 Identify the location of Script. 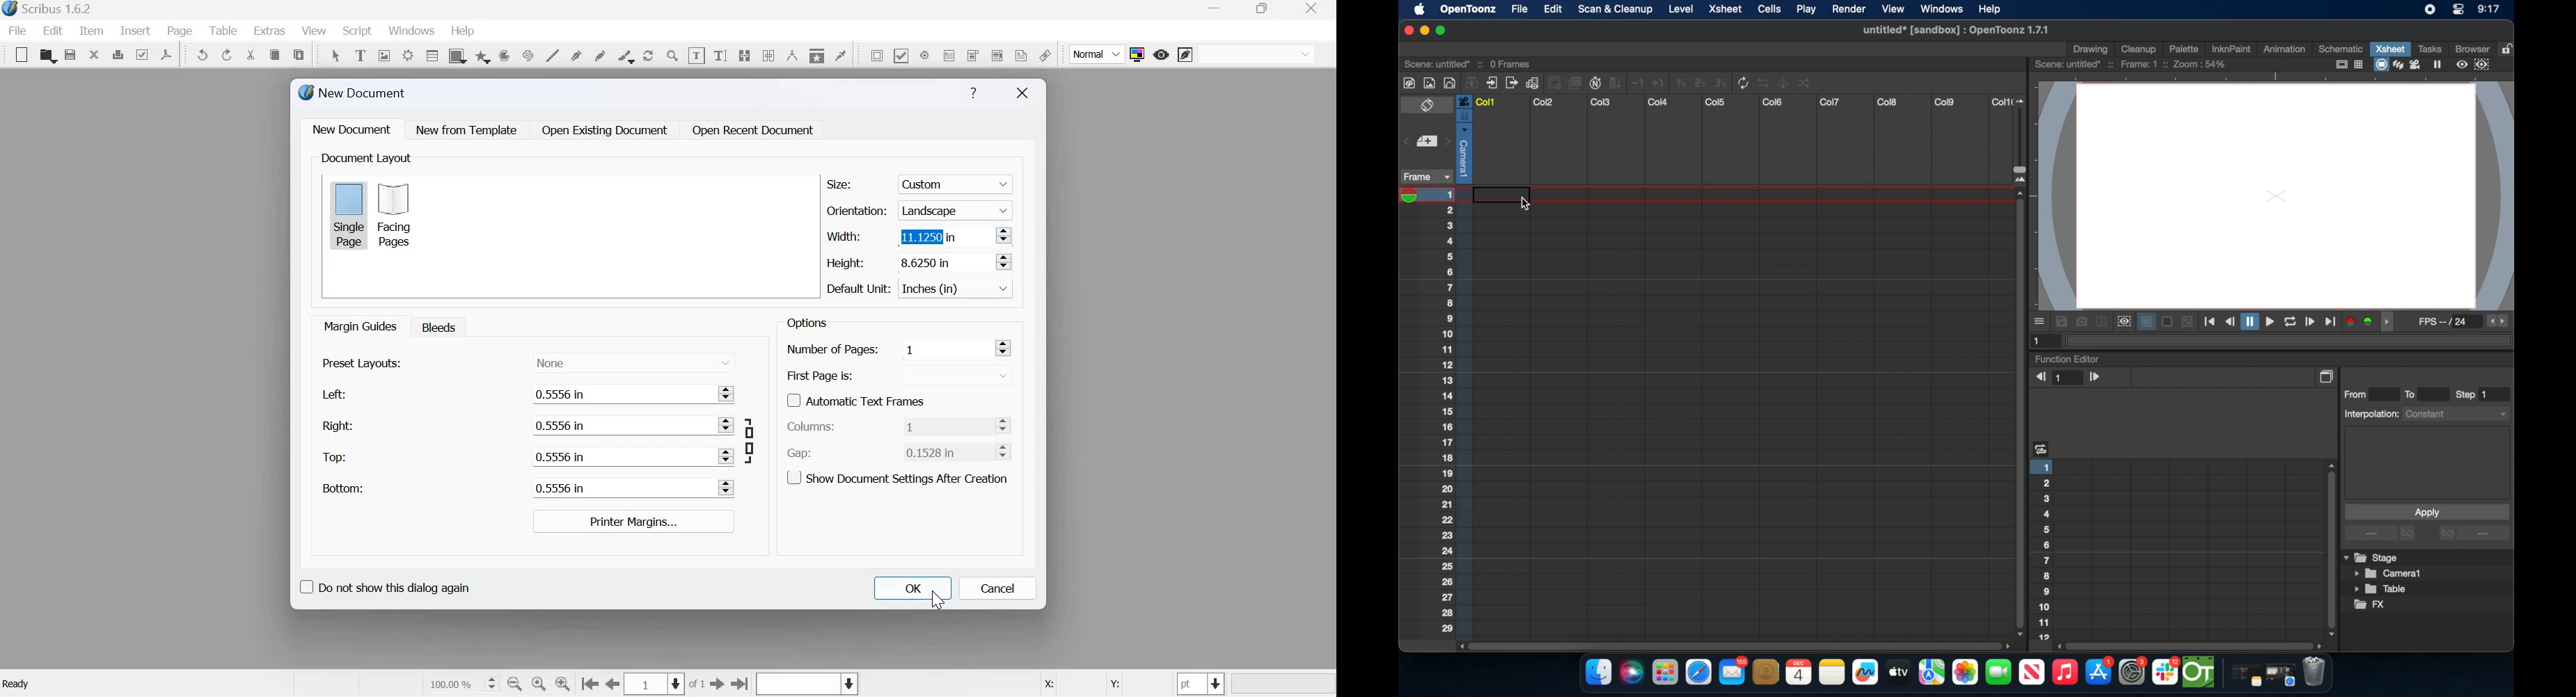
(356, 31).